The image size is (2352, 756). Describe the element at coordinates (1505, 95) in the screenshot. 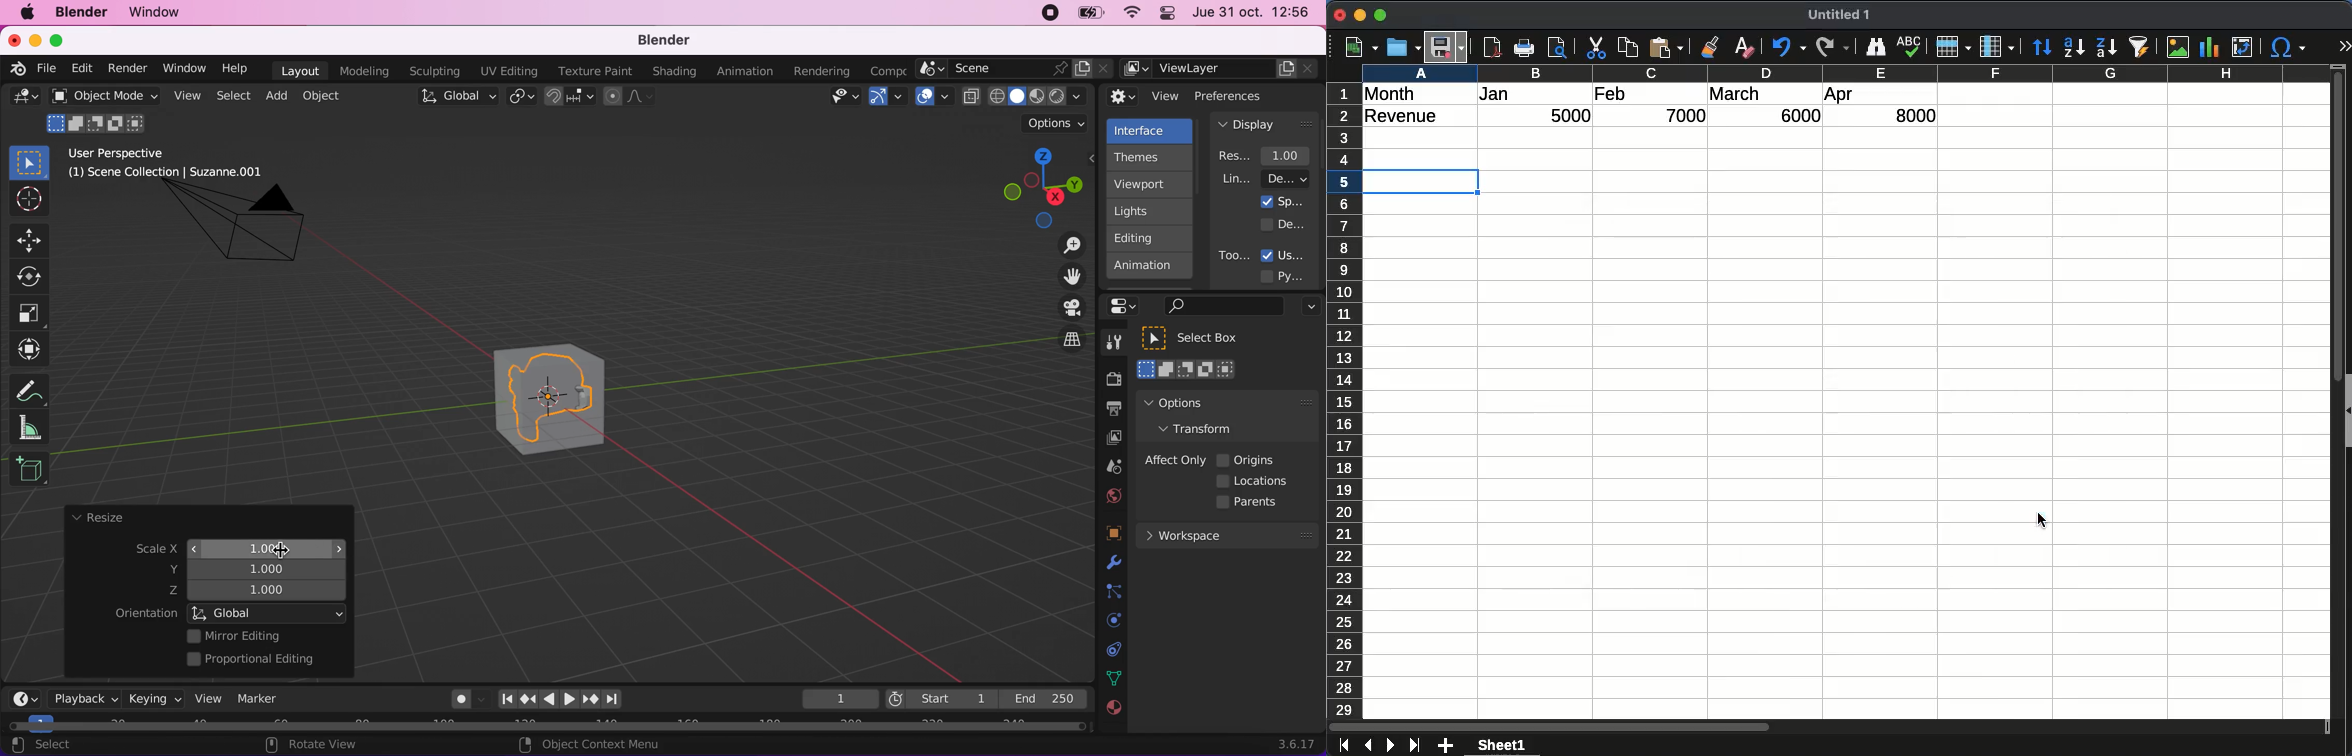

I see `jan` at that location.